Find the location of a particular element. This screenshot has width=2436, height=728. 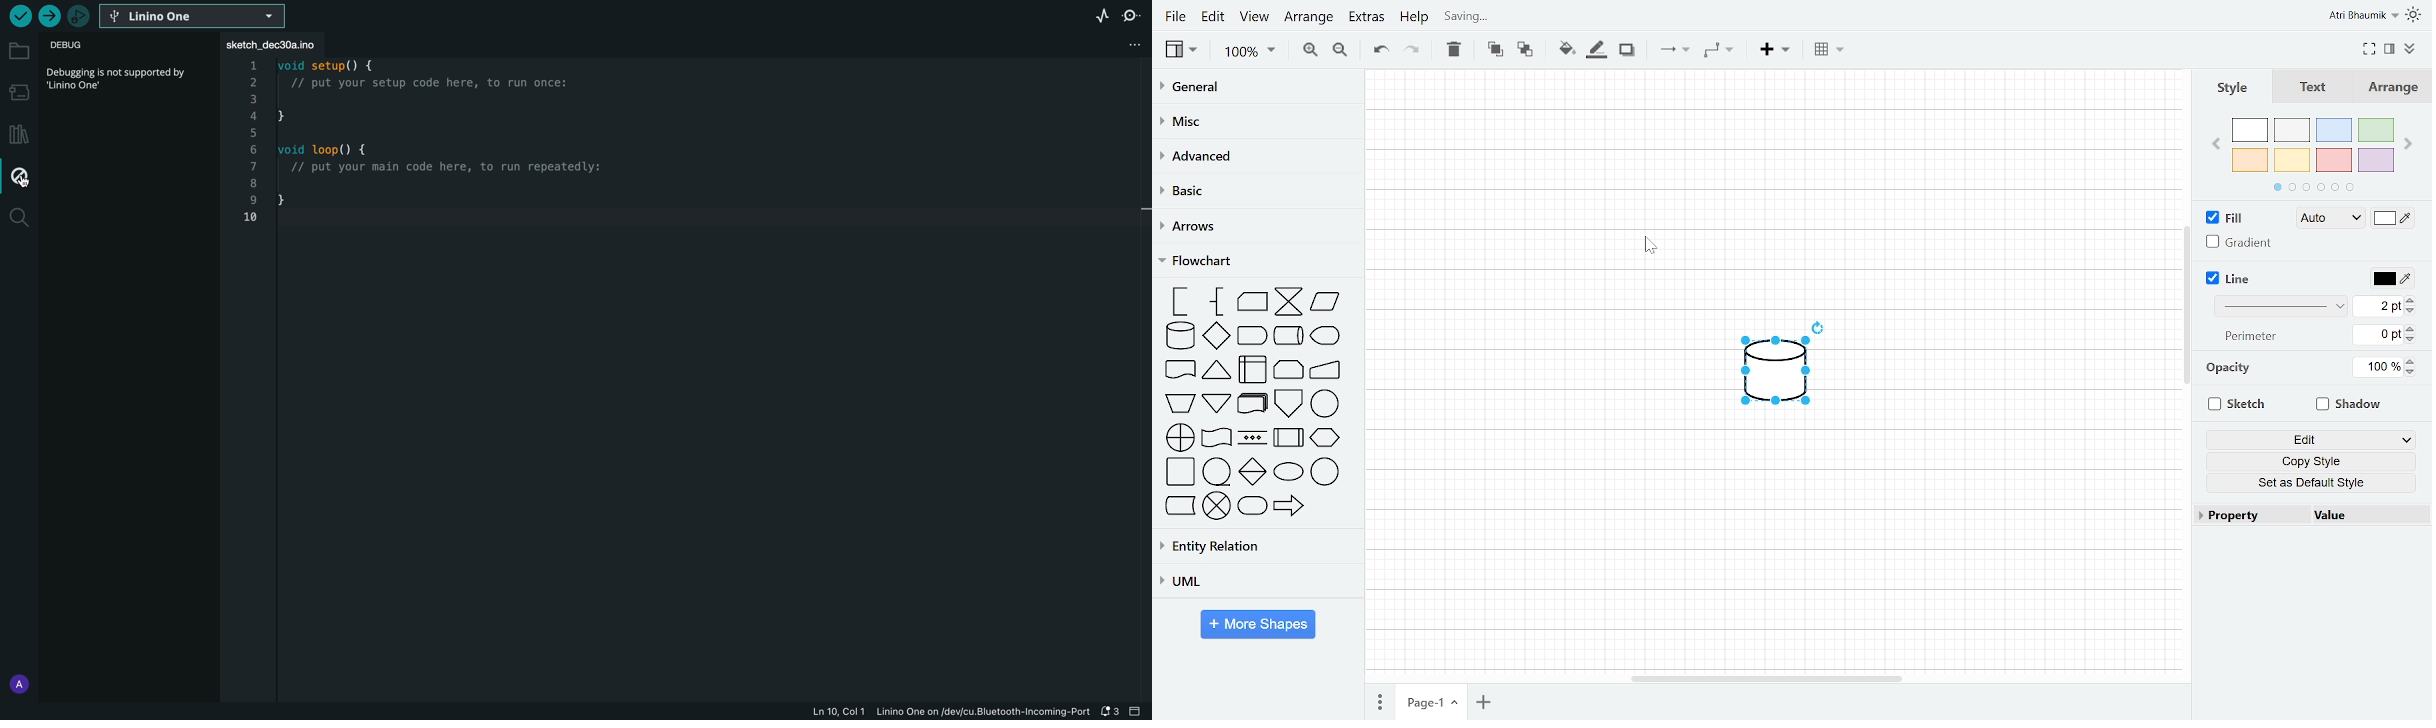

Text is located at coordinates (2314, 88).